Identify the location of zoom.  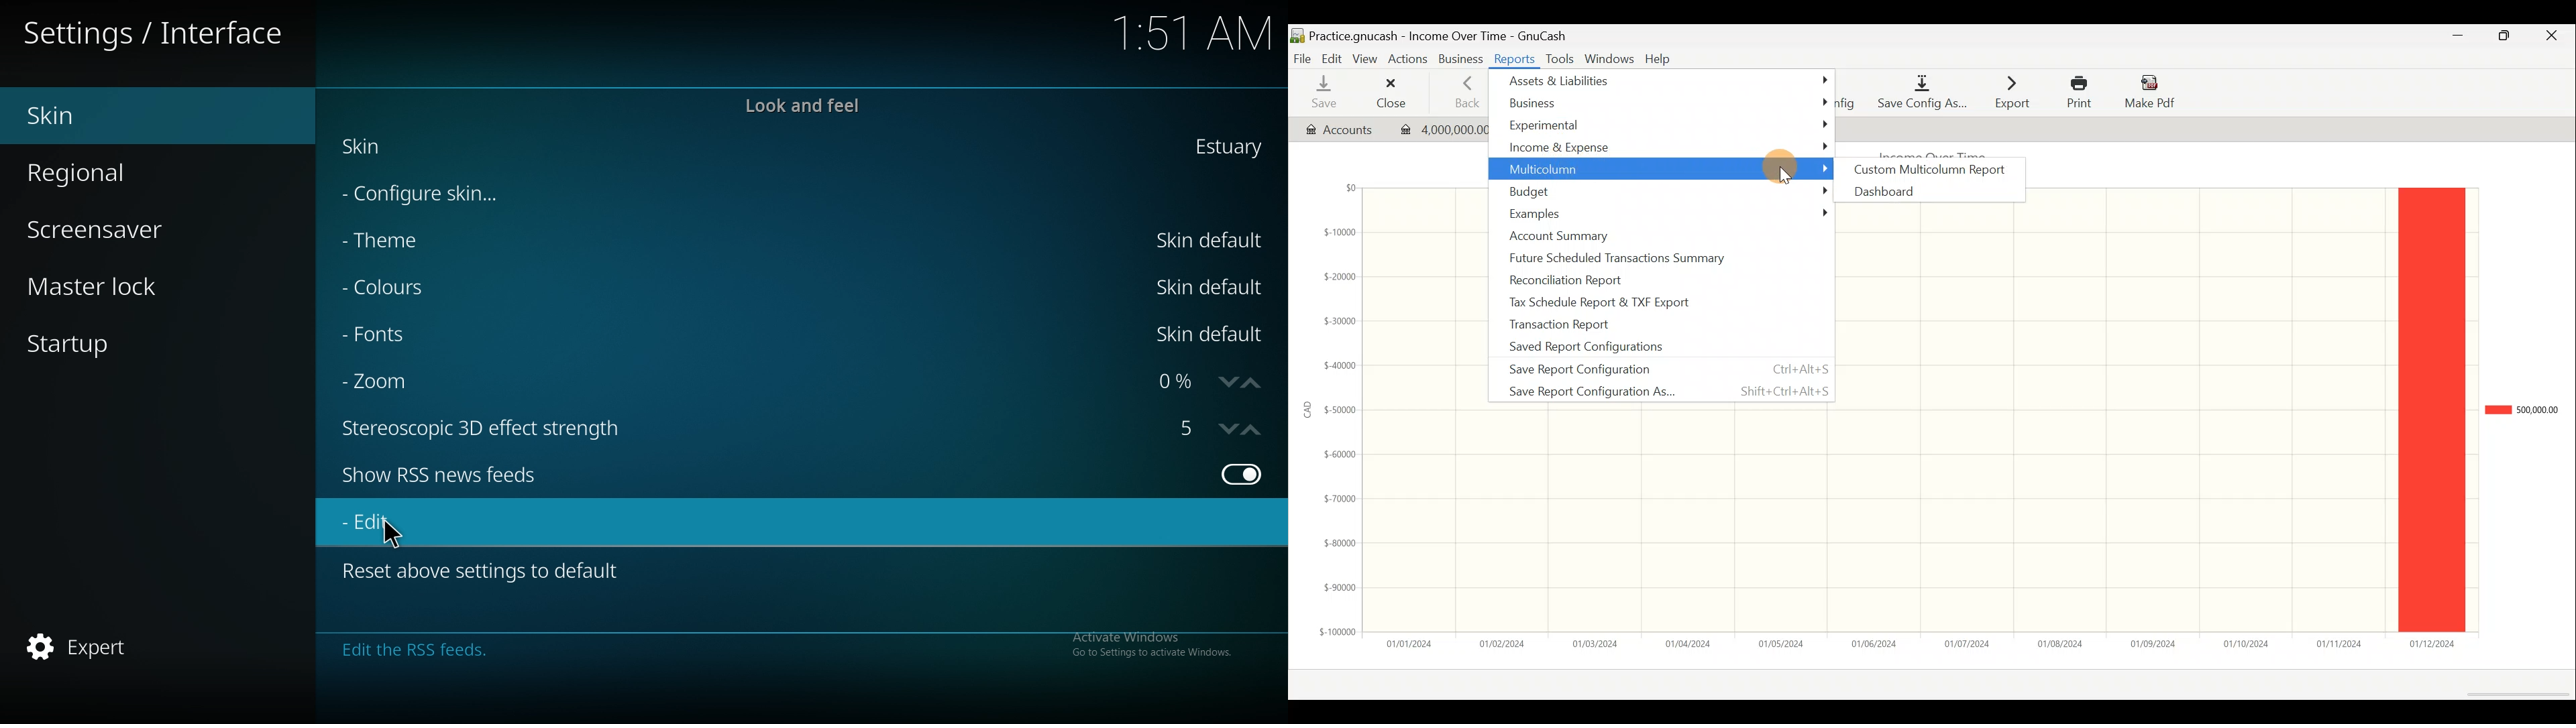
(1173, 383).